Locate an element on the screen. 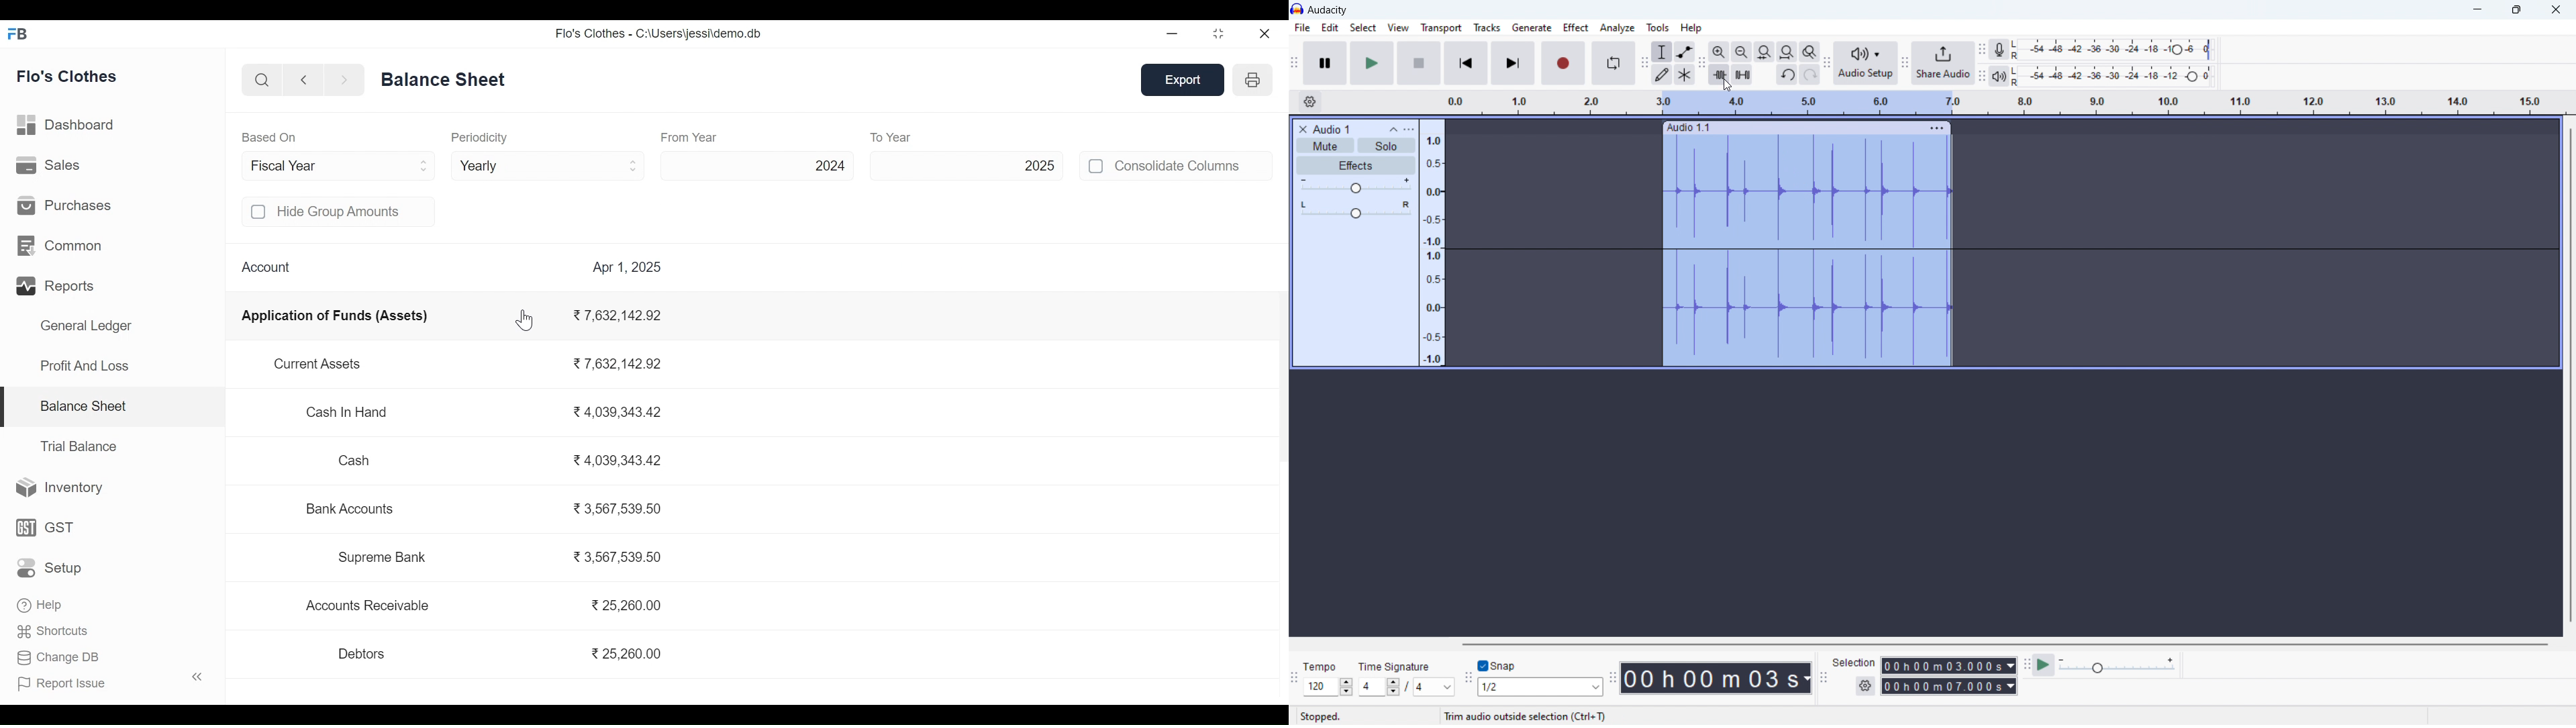  inventory is located at coordinates (60, 488).